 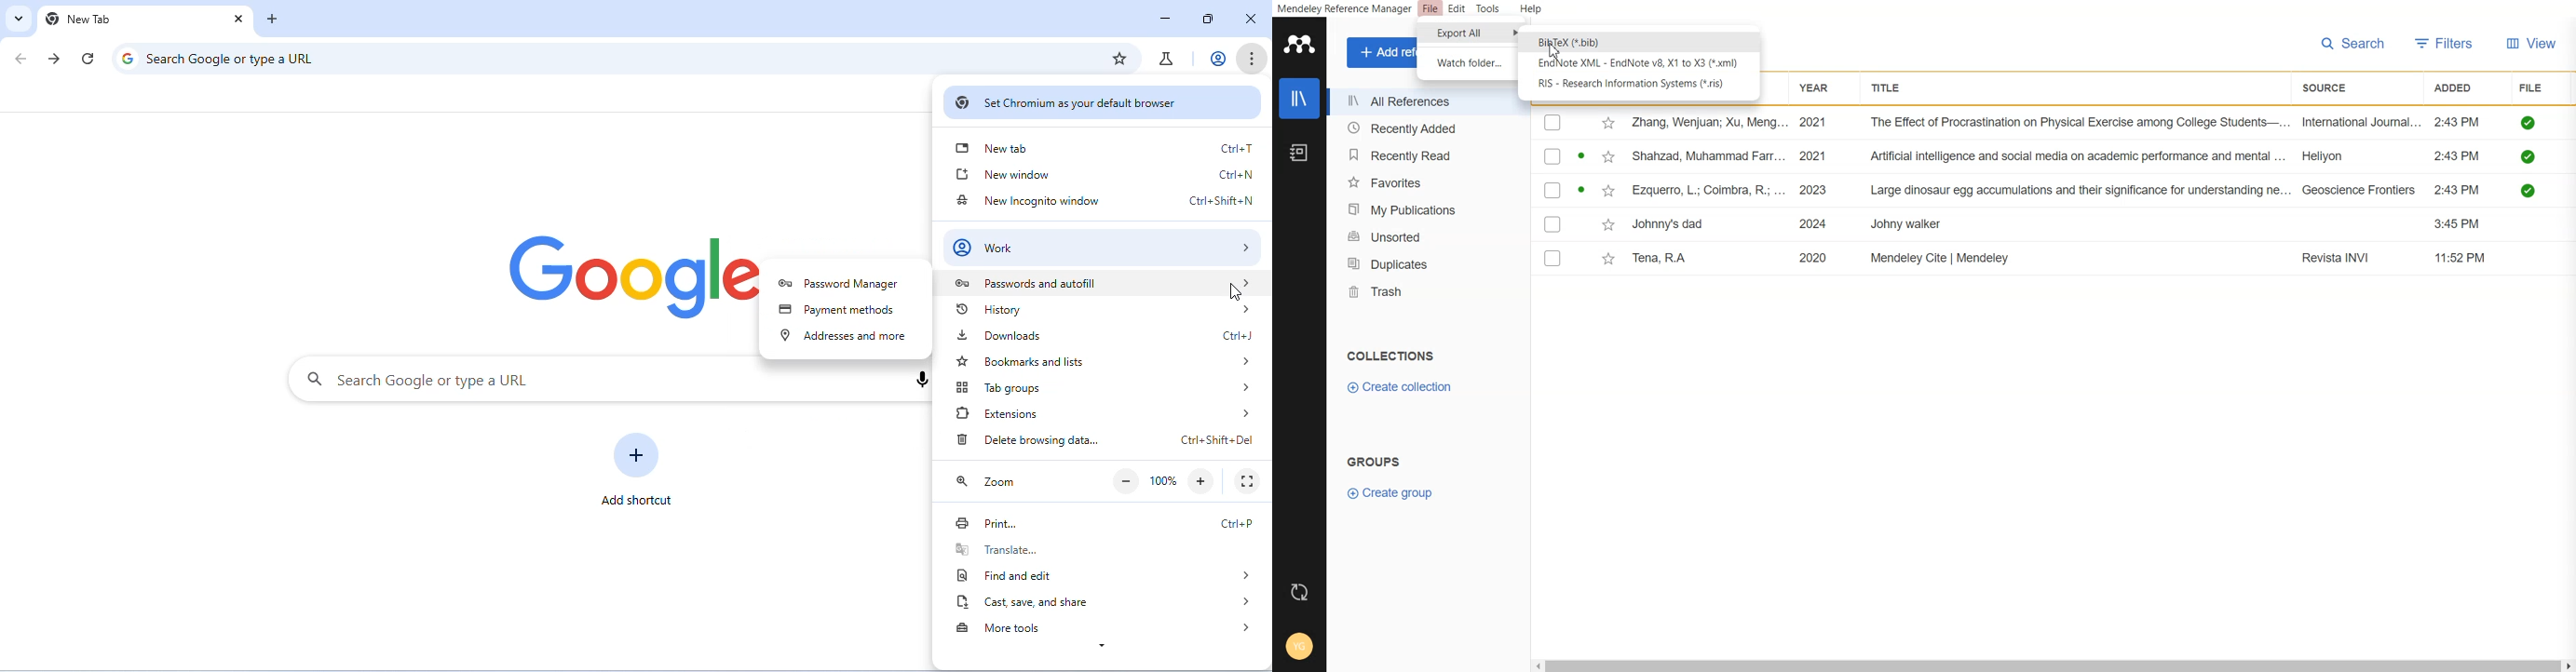 What do you see at coordinates (1168, 59) in the screenshot?
I see `chrome labs` at bounding box center [1168, 59].